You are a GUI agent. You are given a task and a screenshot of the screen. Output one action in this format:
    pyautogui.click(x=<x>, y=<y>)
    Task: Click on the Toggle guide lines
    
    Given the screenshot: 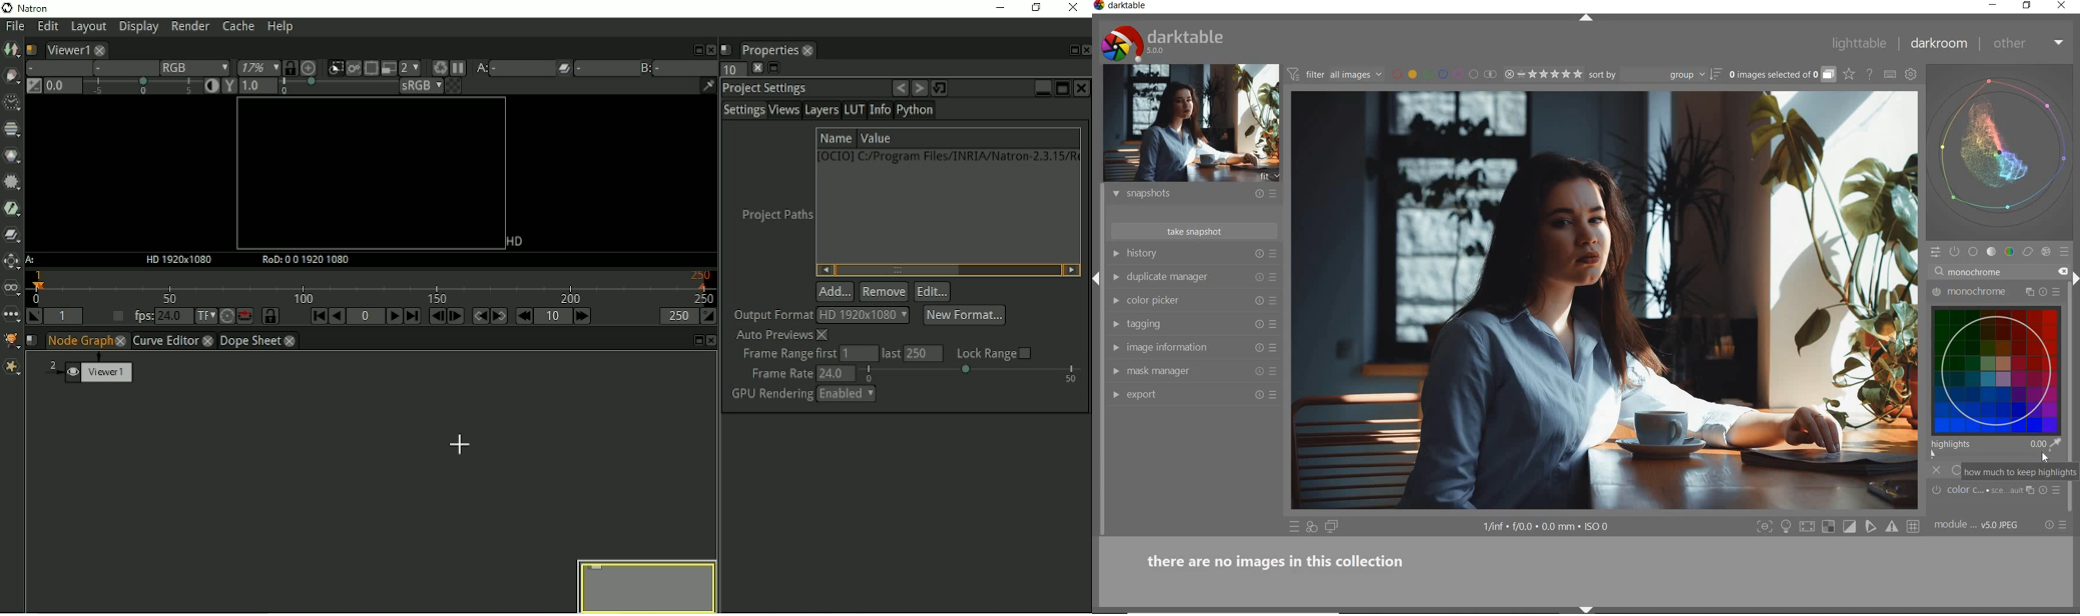 What is the action you would take?
    pyautogui.click(x=1914, y=526)
    